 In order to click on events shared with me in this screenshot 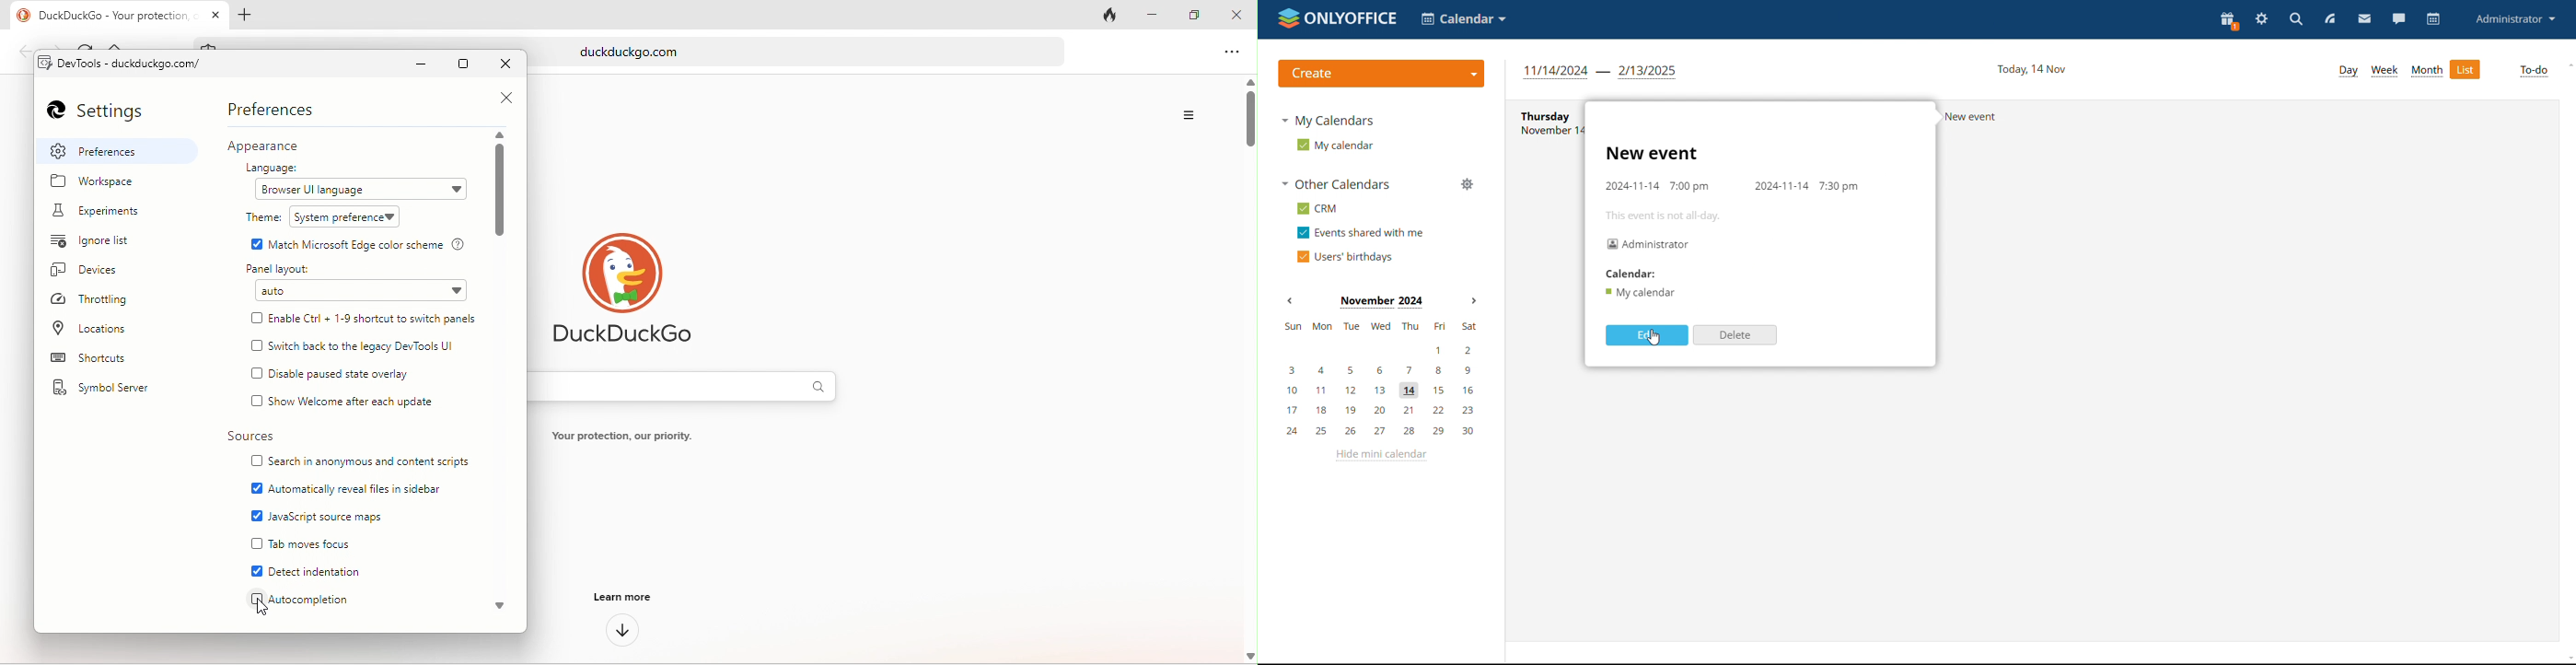, I will do `click(1362, 233)`.